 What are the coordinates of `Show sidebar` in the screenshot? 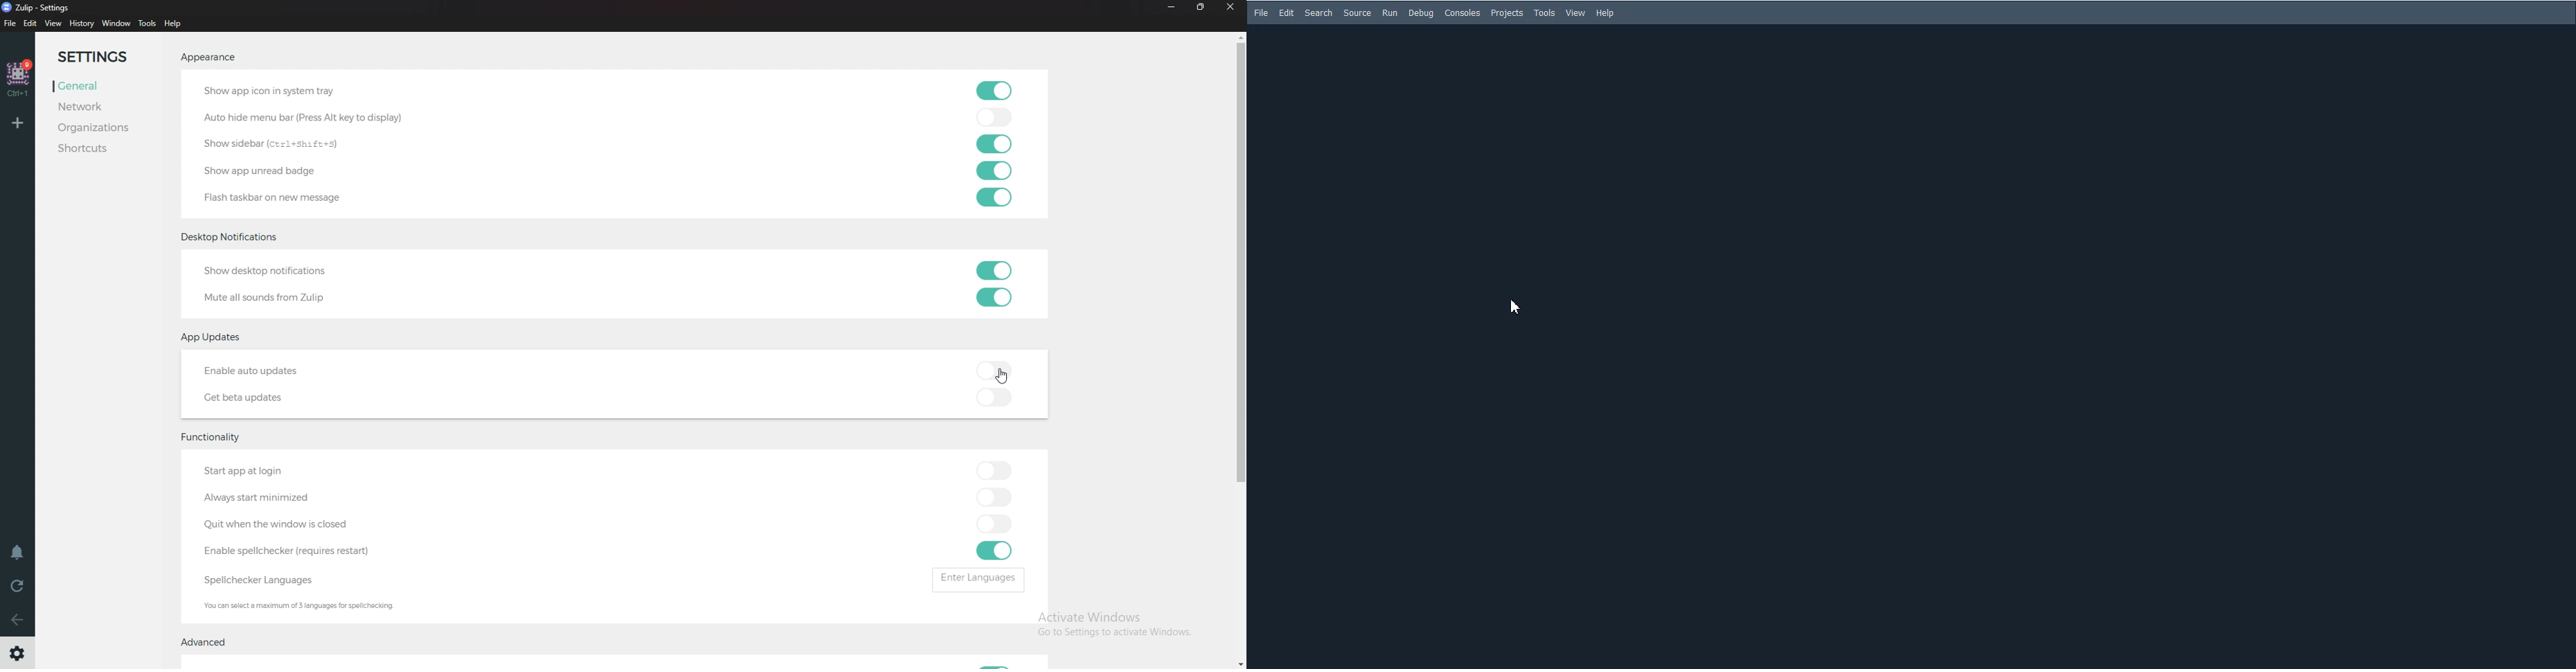 It's located at (277, 142).